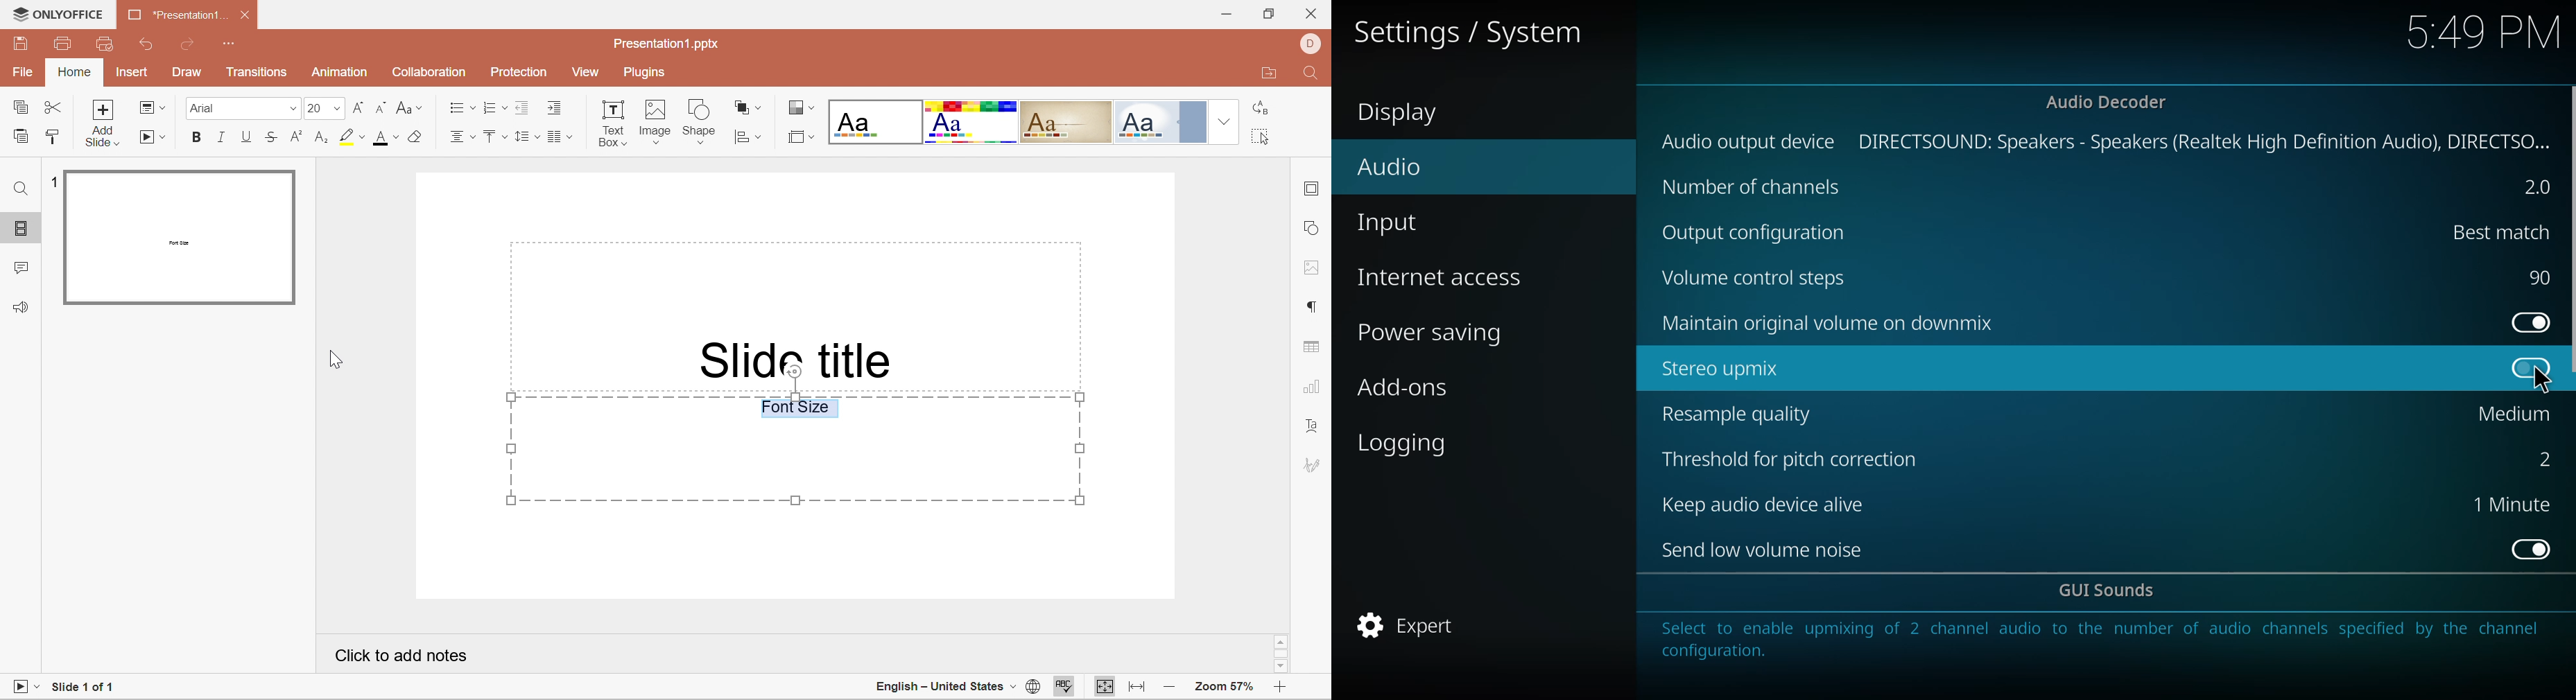 The image size is (2576, 700). I want to click on DELL, so click(1311, 43).